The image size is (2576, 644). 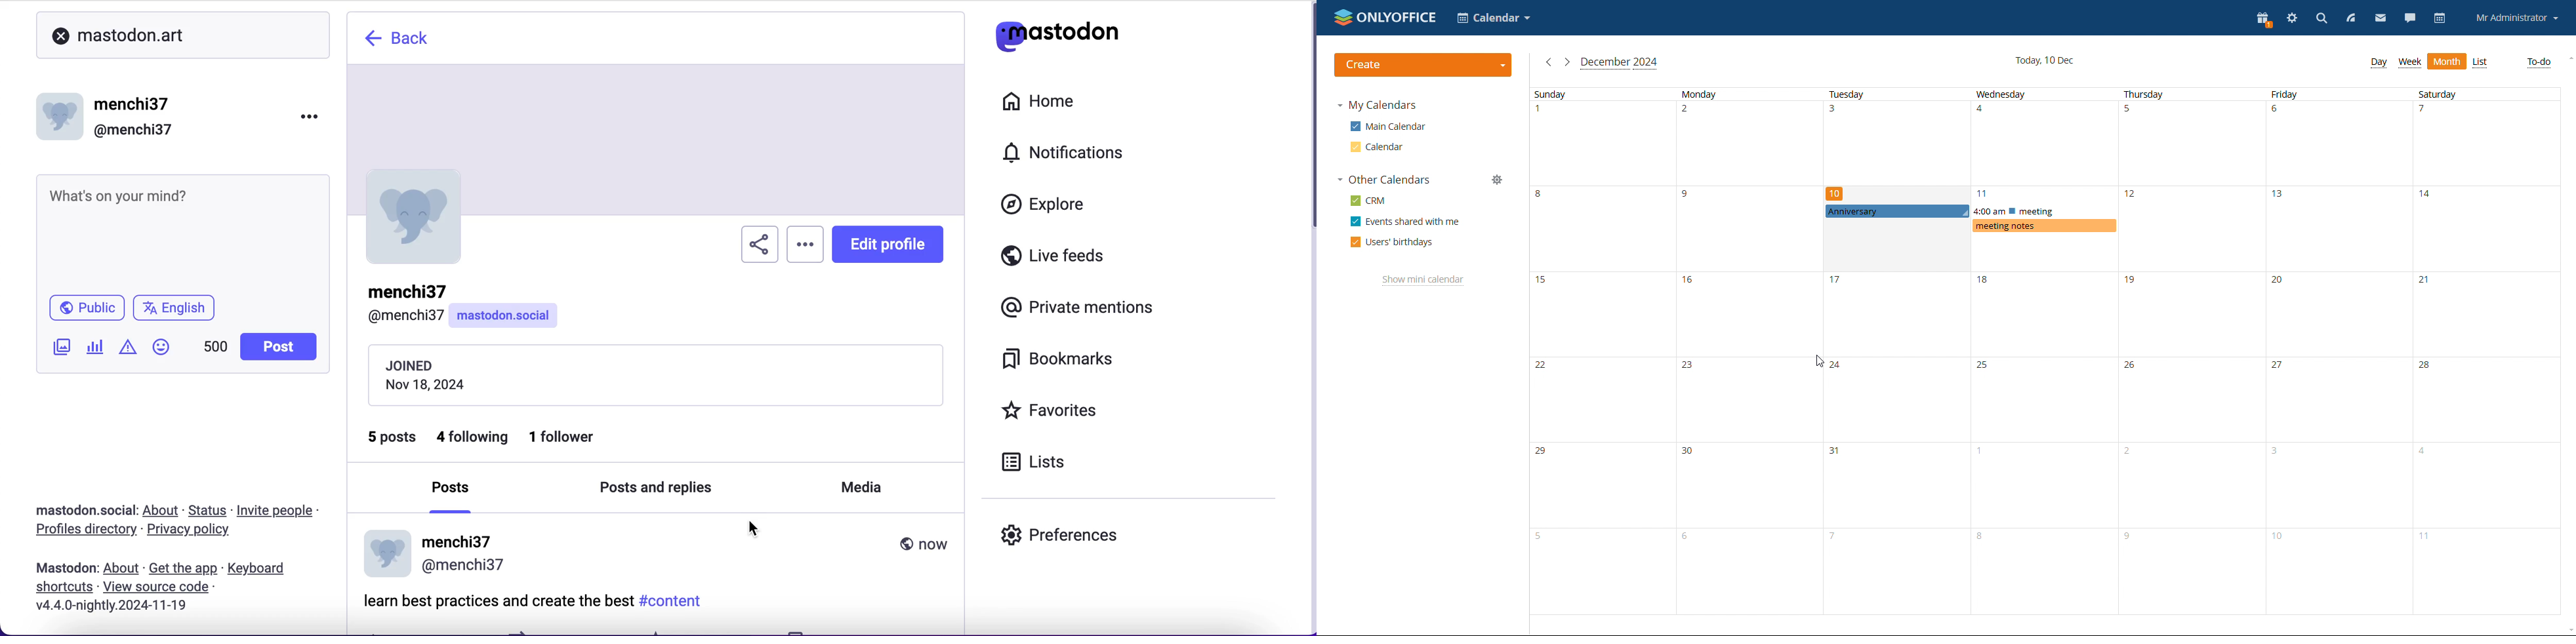 What do you see at coordinates (83, 531) in the screenshot?
I see `profiles directory` at bounding box center [83, 531].